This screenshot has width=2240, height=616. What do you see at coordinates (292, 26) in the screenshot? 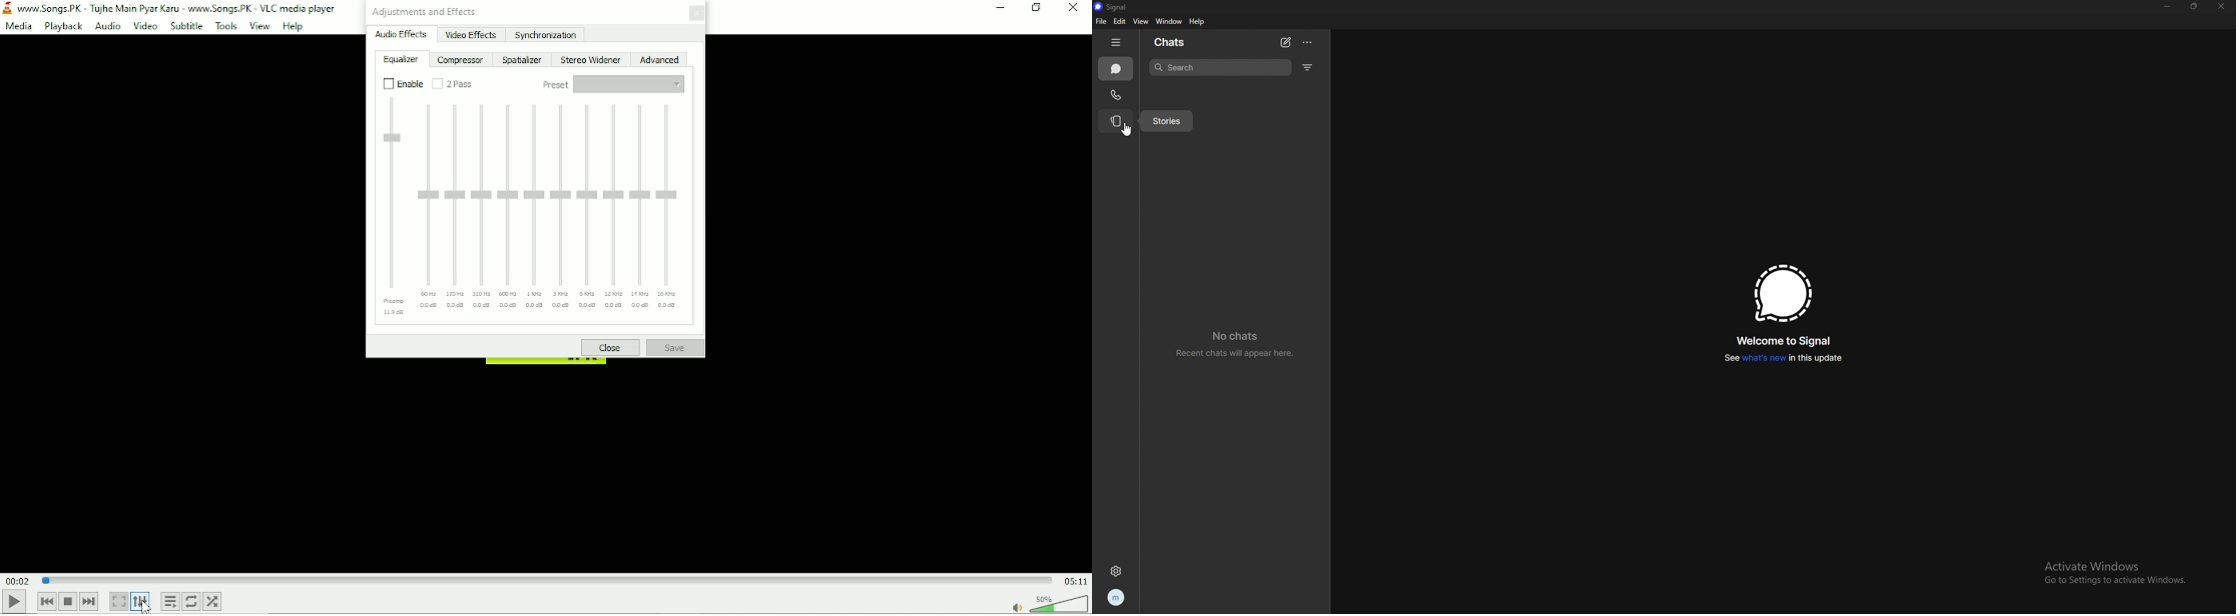
I see `Help` at bounding box center [292, 26].